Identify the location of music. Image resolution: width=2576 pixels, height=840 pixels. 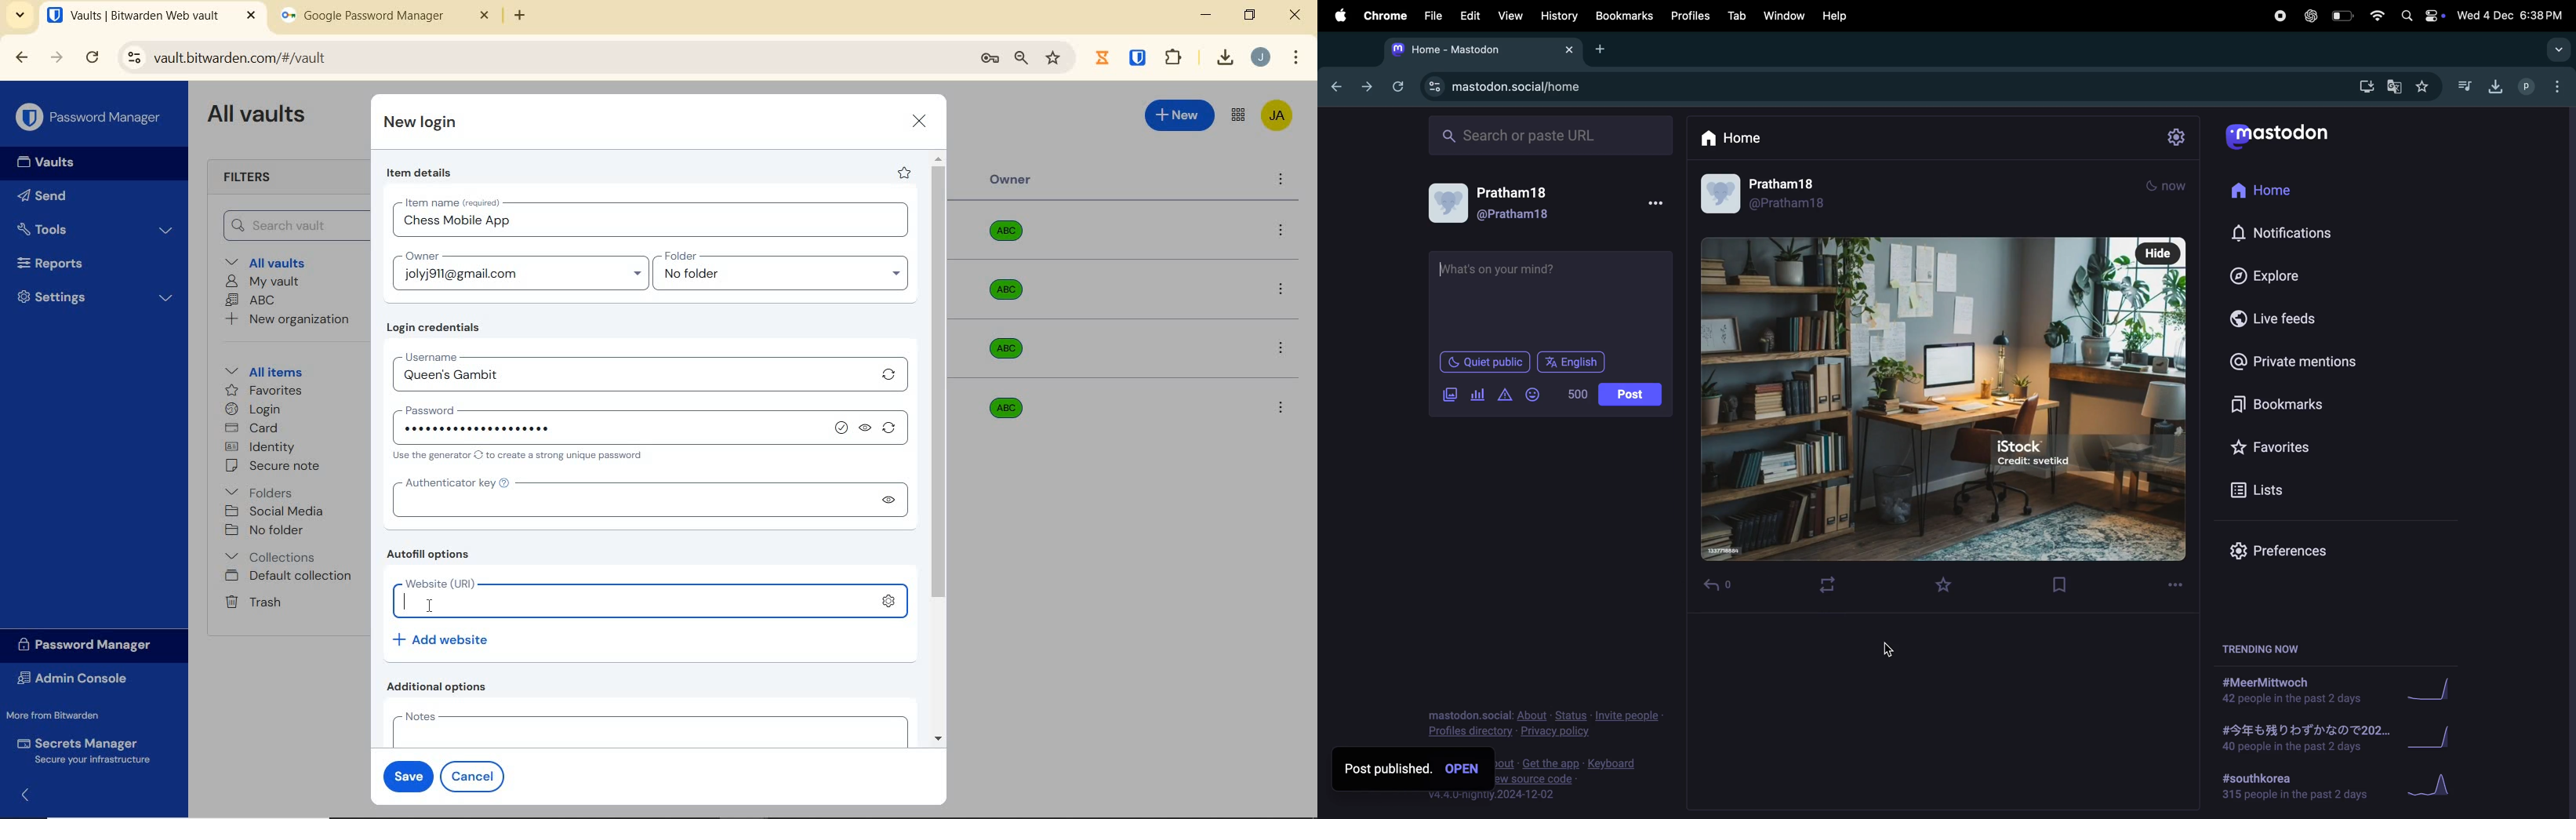
(2466, 87).